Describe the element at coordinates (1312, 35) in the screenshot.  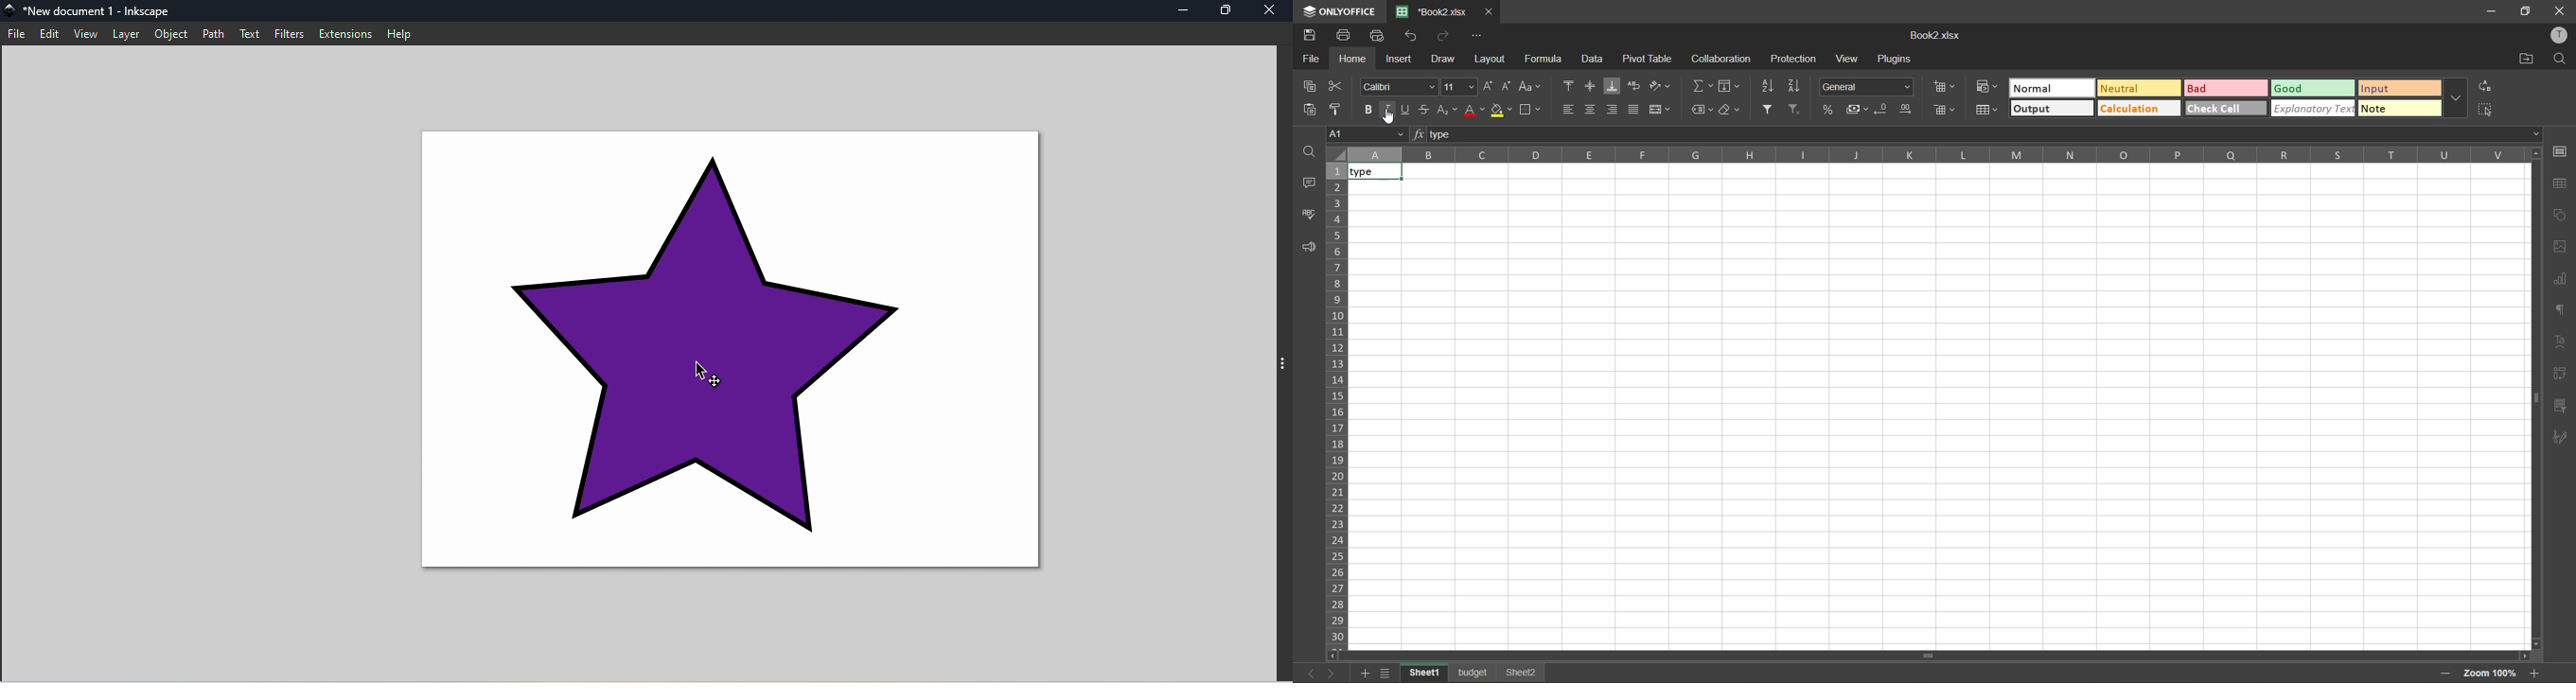
I see `save` at that location.